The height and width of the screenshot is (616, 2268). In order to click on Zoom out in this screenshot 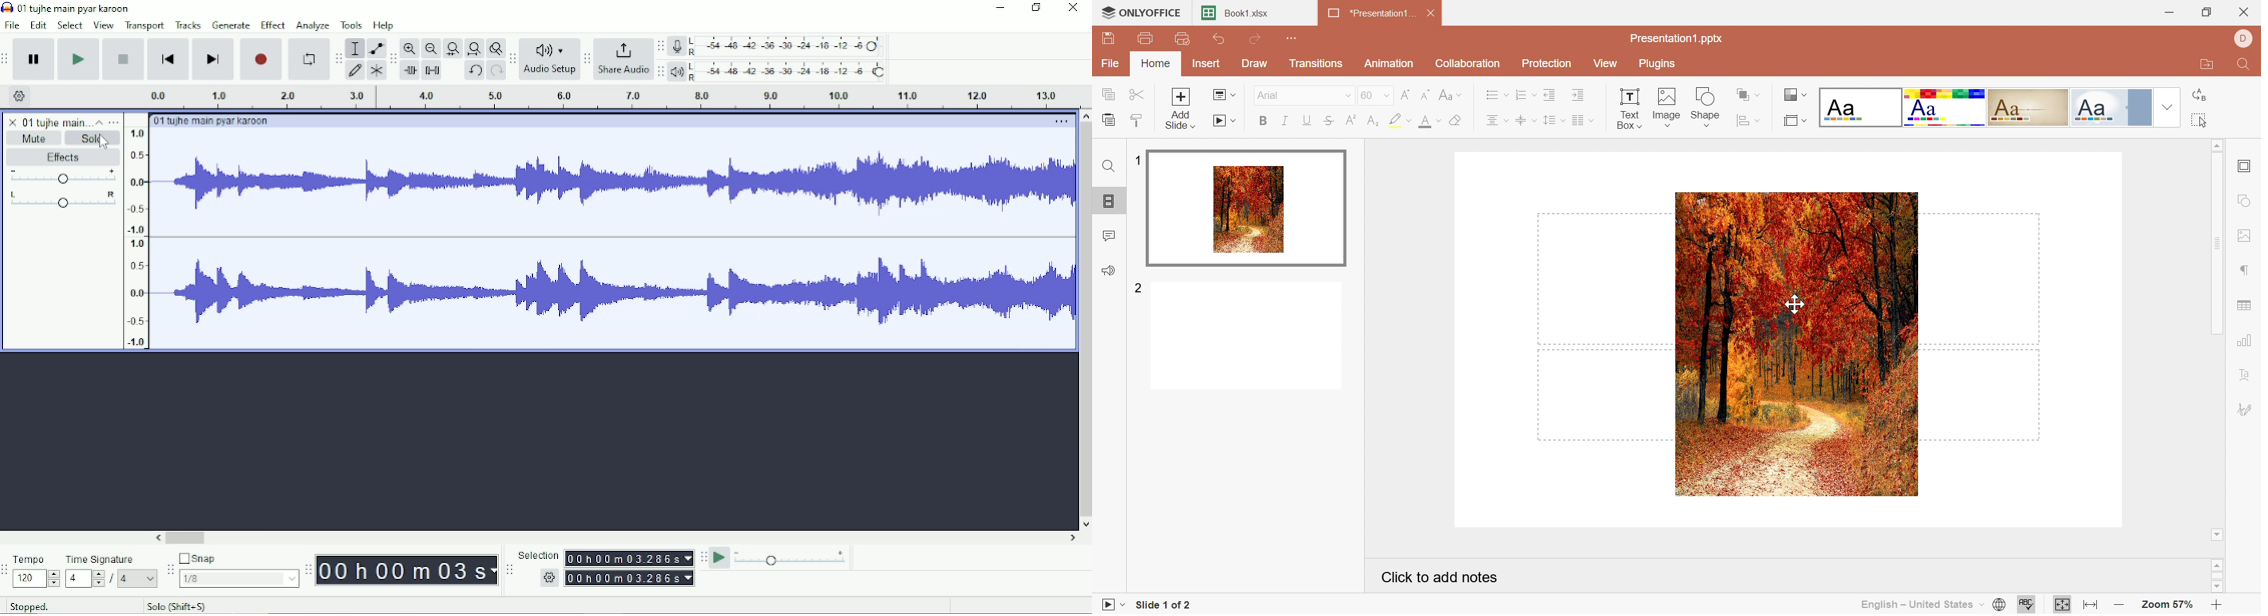, I will do `click(2118, 605)`.